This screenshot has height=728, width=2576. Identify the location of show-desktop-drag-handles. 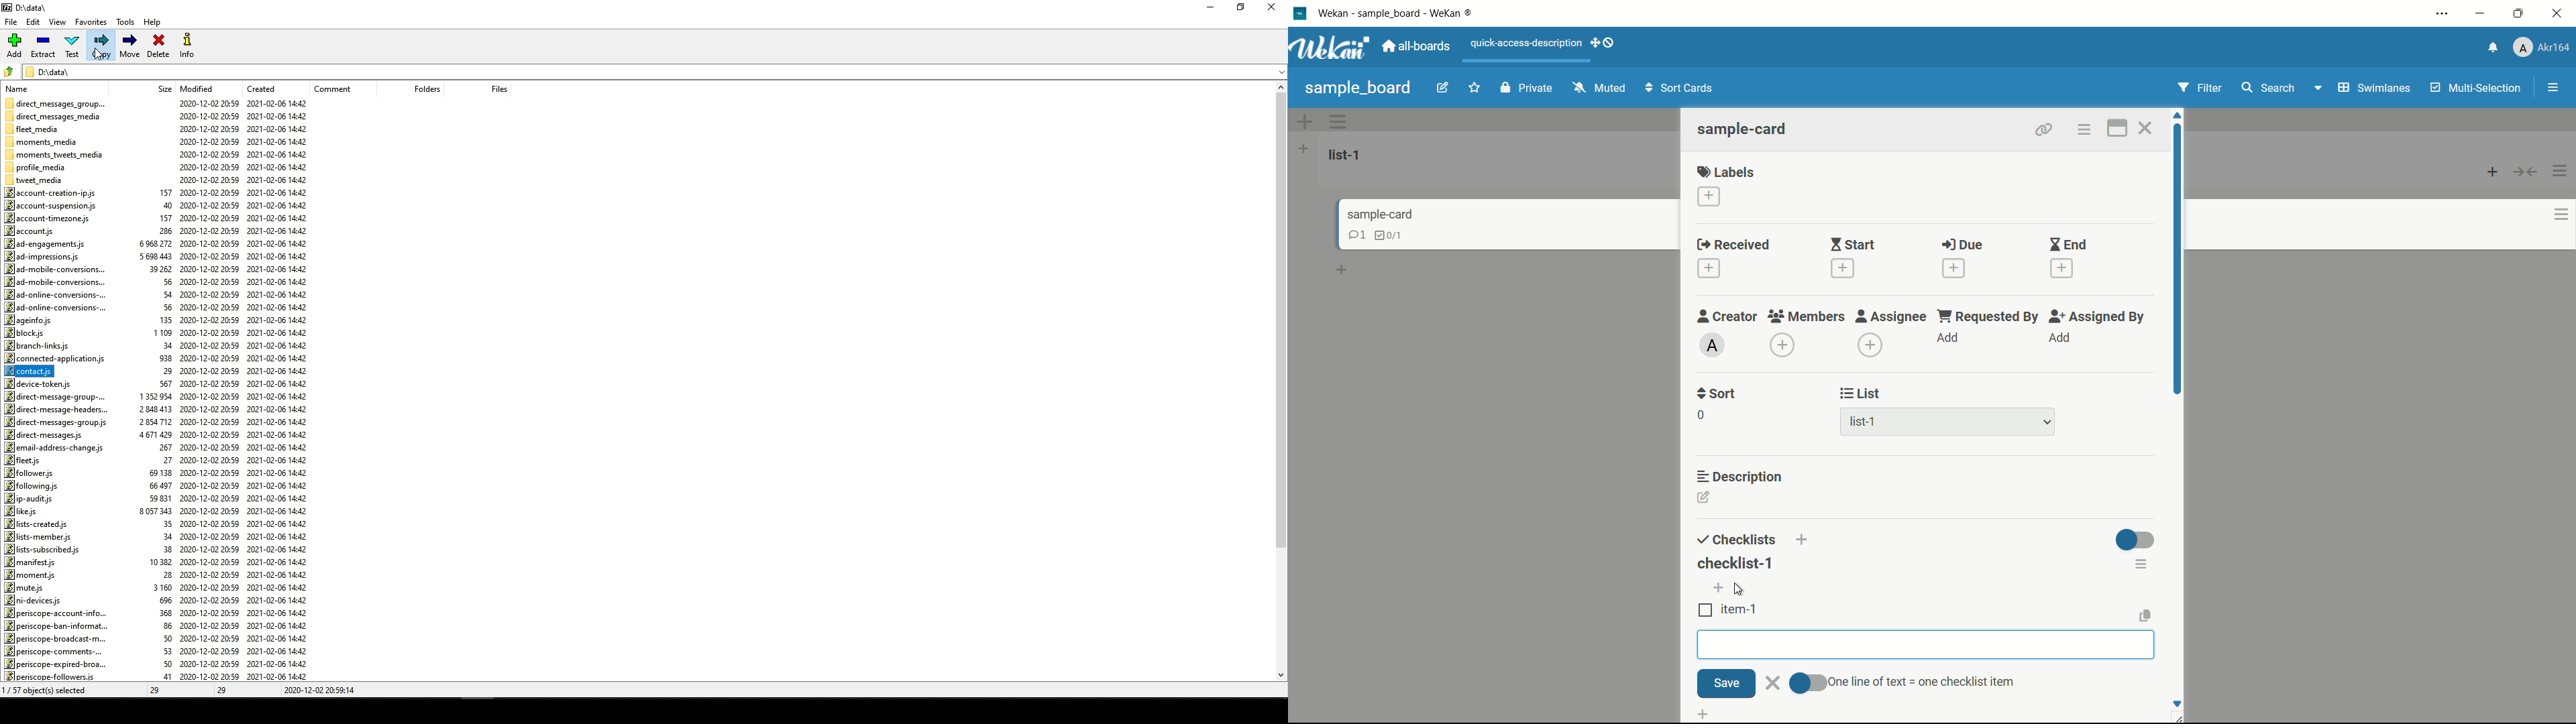
(1609, 44).